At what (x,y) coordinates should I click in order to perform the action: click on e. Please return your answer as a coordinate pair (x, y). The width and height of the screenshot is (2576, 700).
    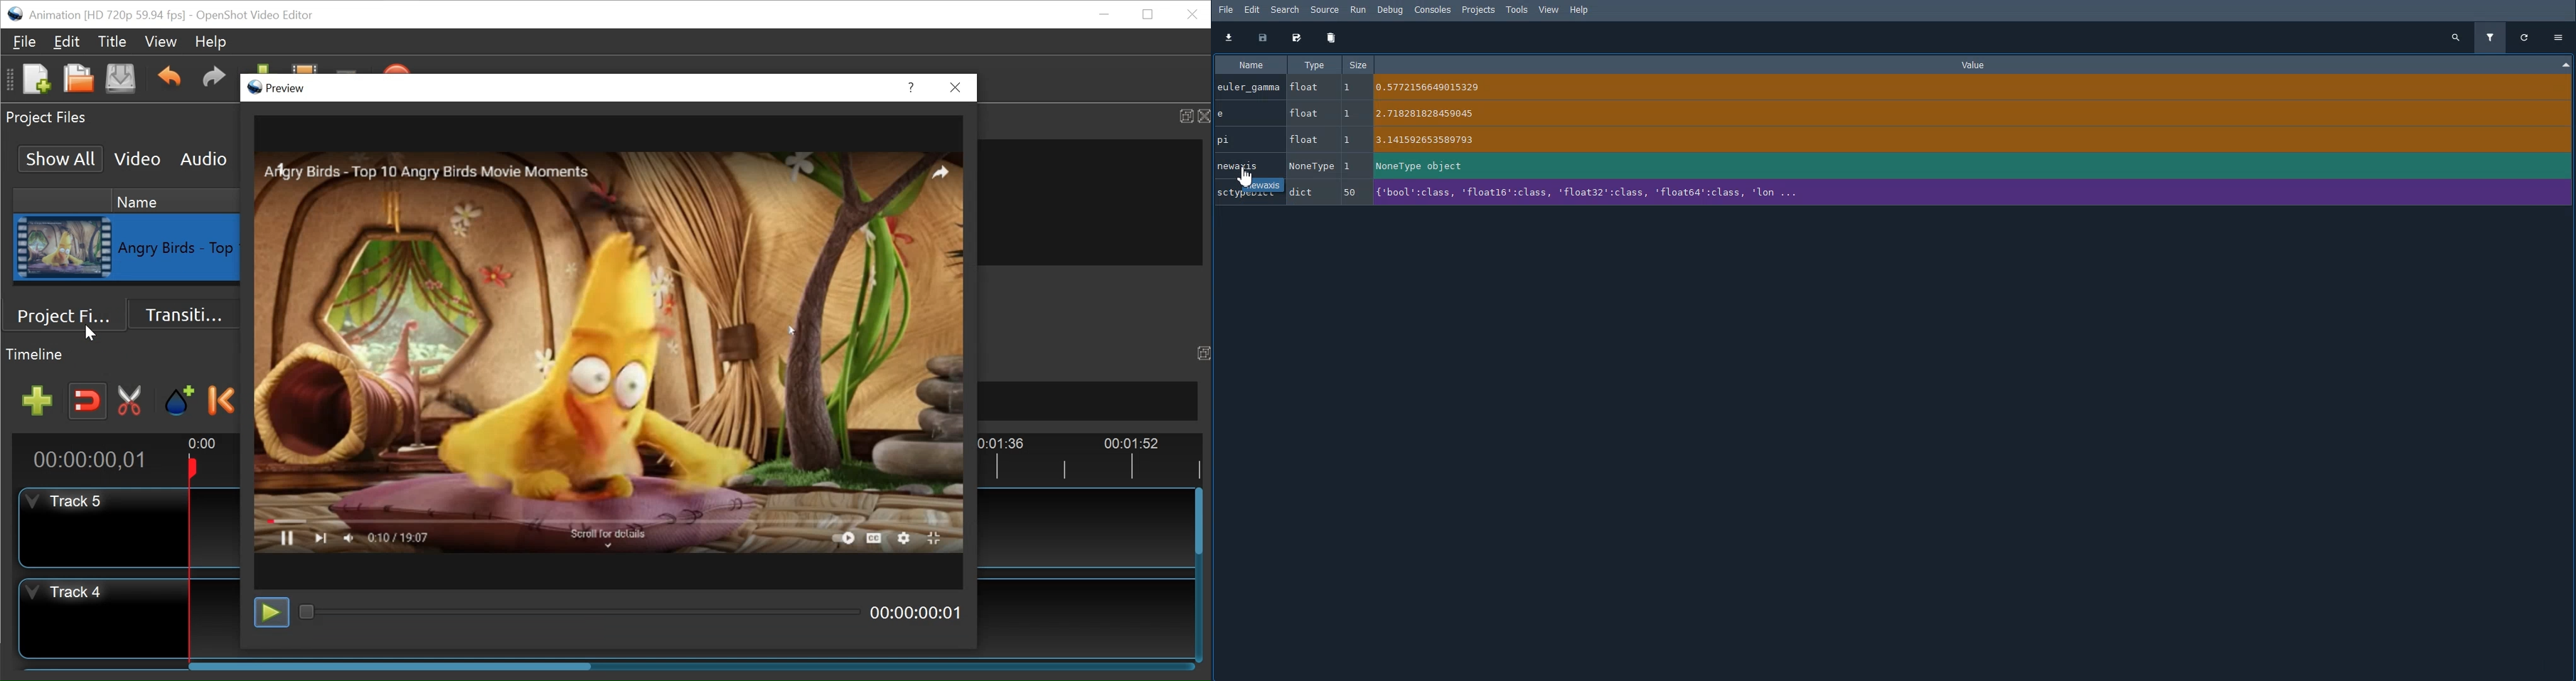
    Looking at the image, I should click on (1893, 113).